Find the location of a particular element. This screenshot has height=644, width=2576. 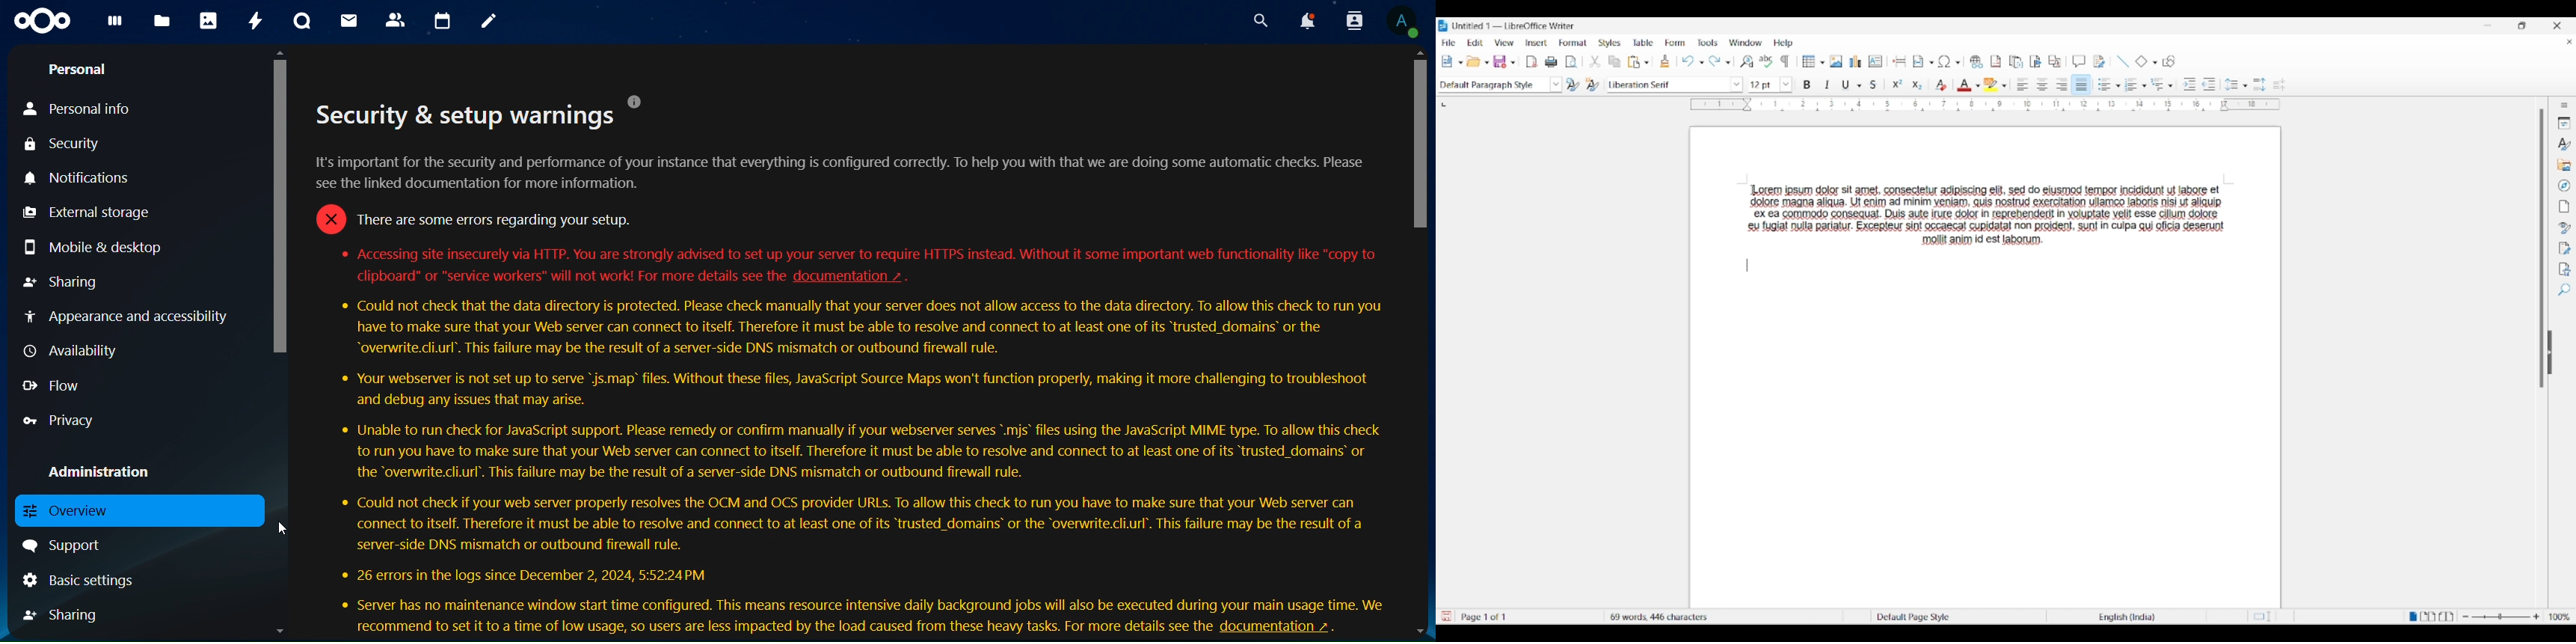

View is located at coordinates (1505, 43).